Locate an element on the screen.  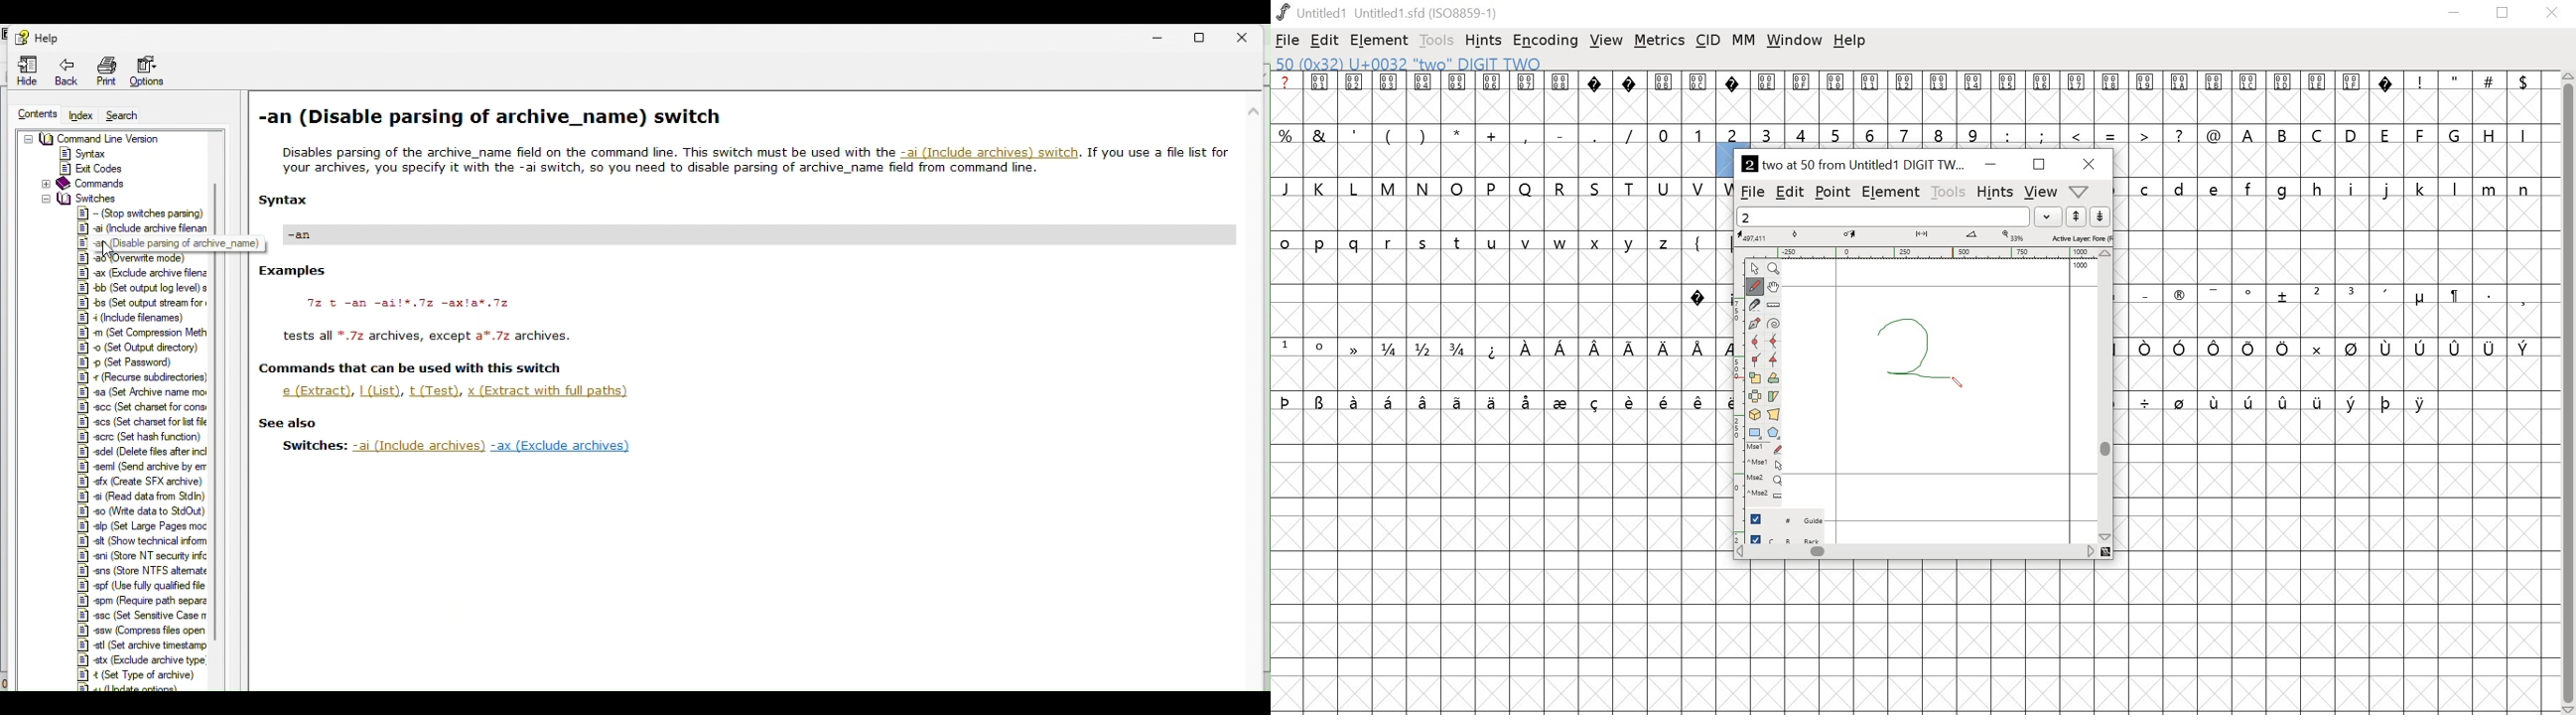
edit is located at coordinates (1326, 41).